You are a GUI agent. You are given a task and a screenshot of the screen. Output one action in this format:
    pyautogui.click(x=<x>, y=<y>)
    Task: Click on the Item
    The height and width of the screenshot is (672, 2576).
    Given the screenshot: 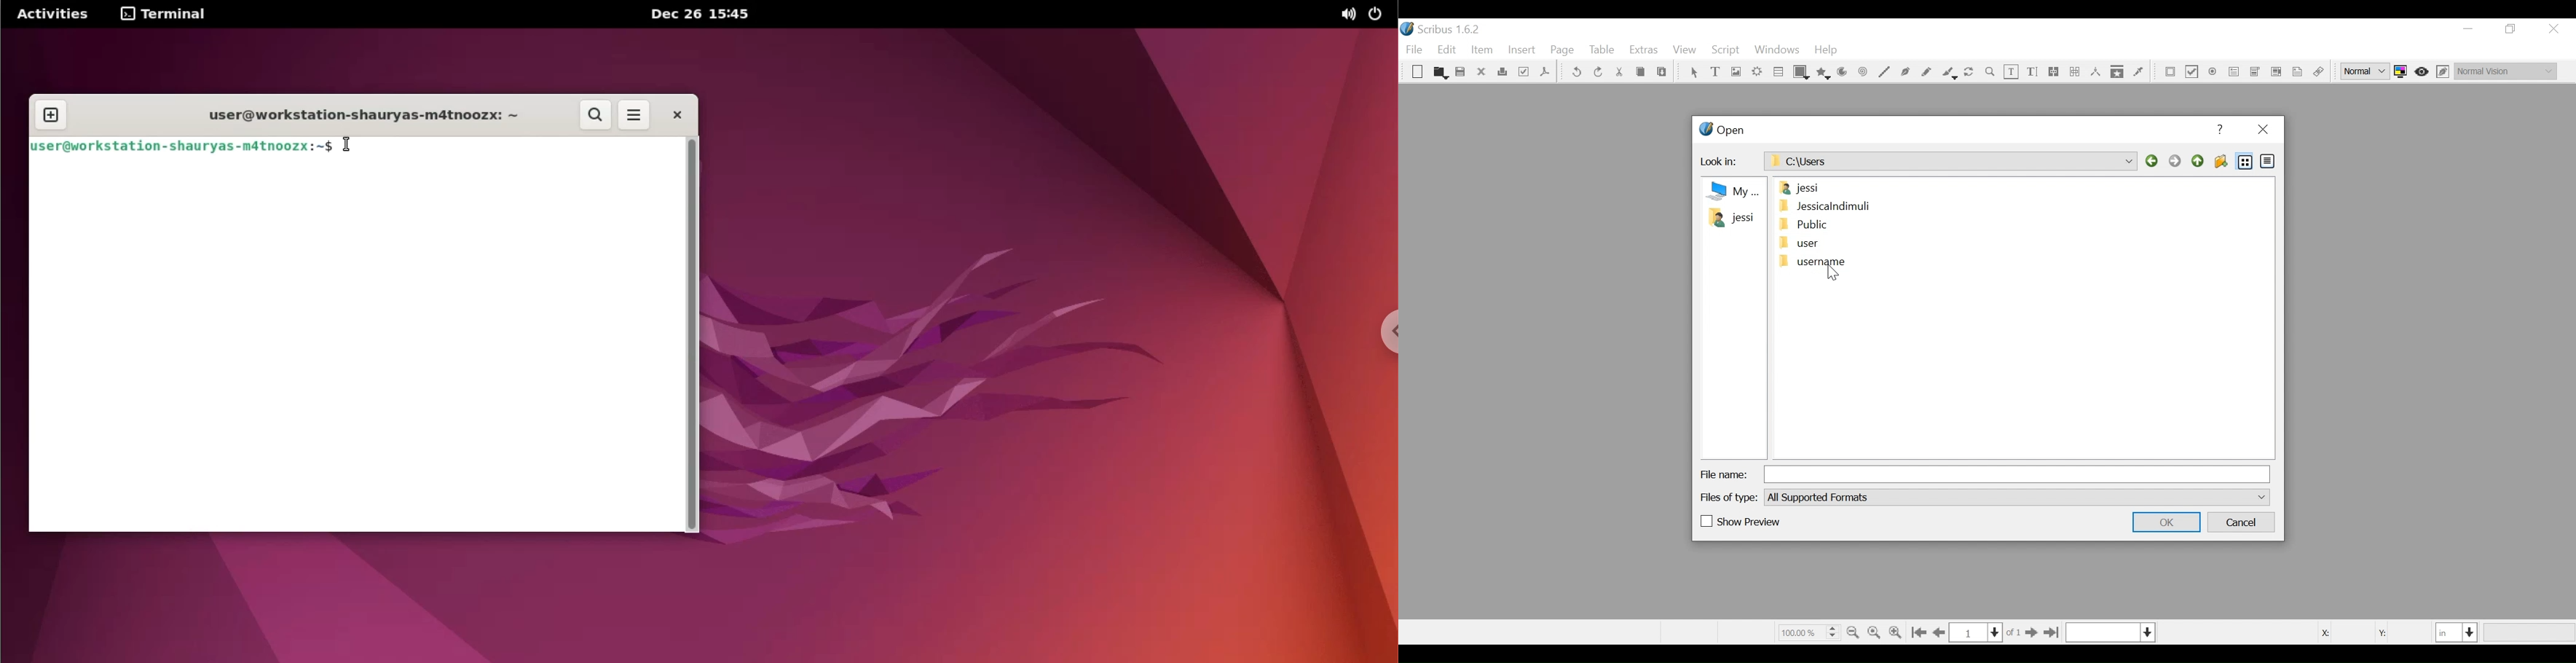 What is the action you would take?
    pyautogui.click(x=1481, y=50)
    